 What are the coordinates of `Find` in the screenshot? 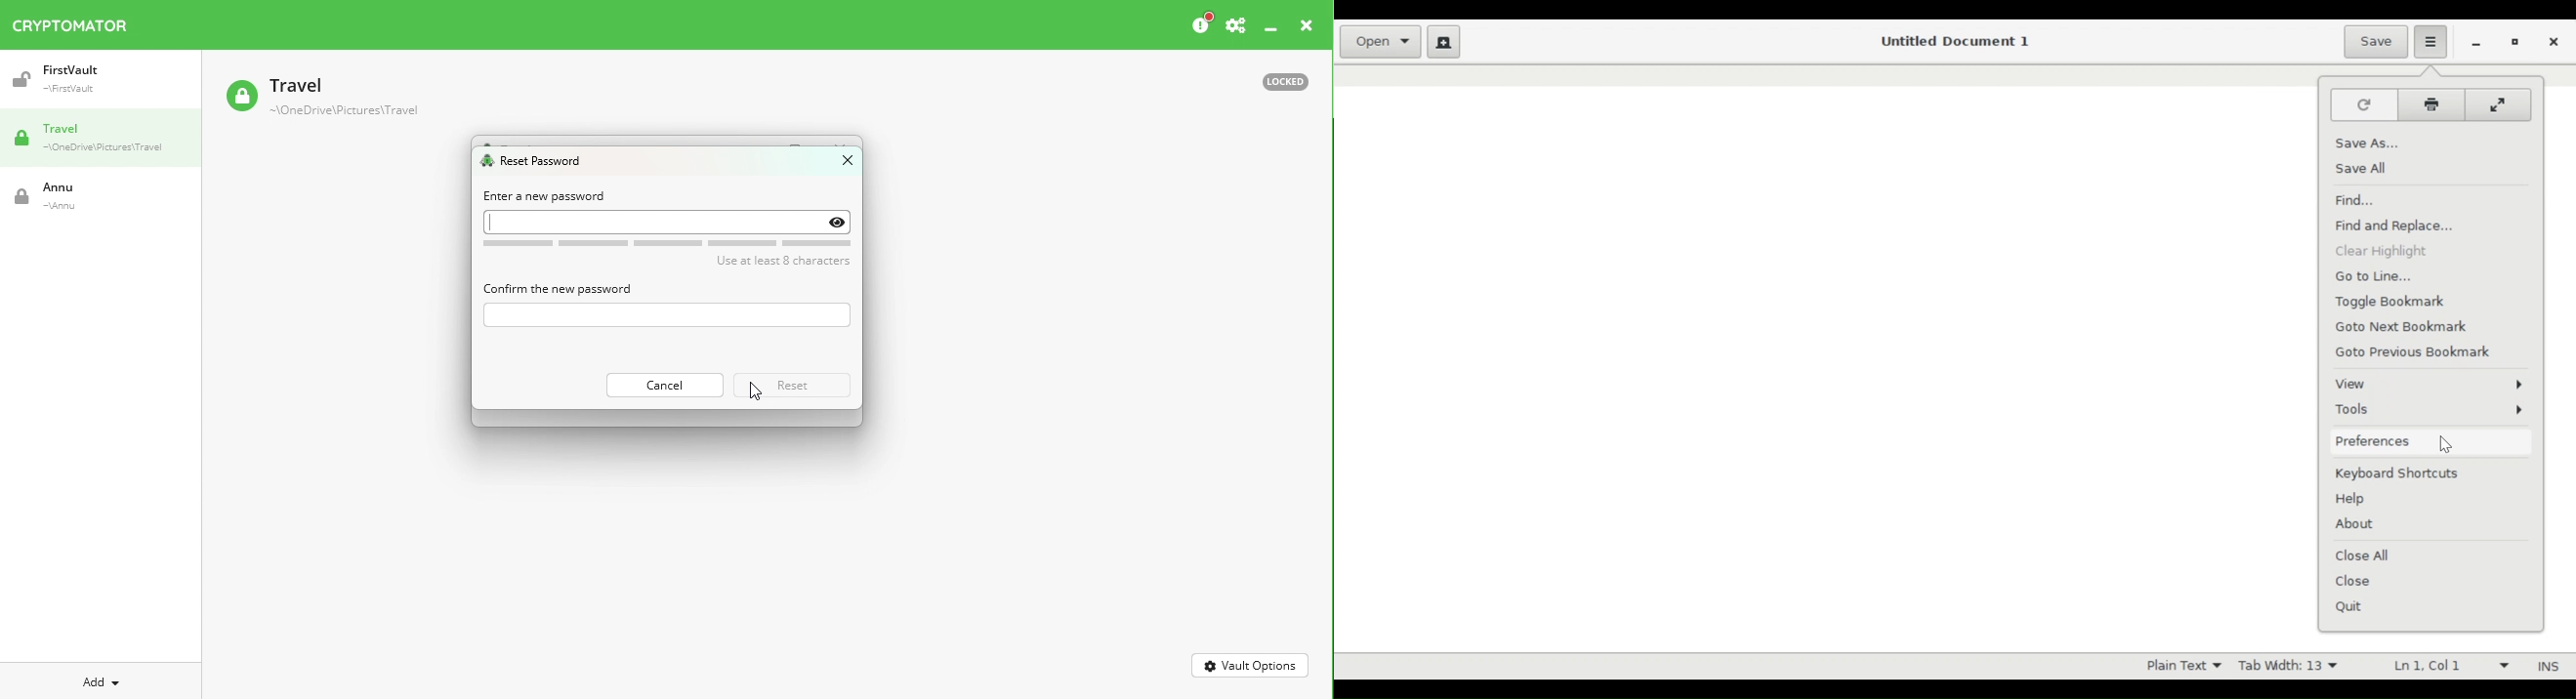 It's located at (2355, 199).